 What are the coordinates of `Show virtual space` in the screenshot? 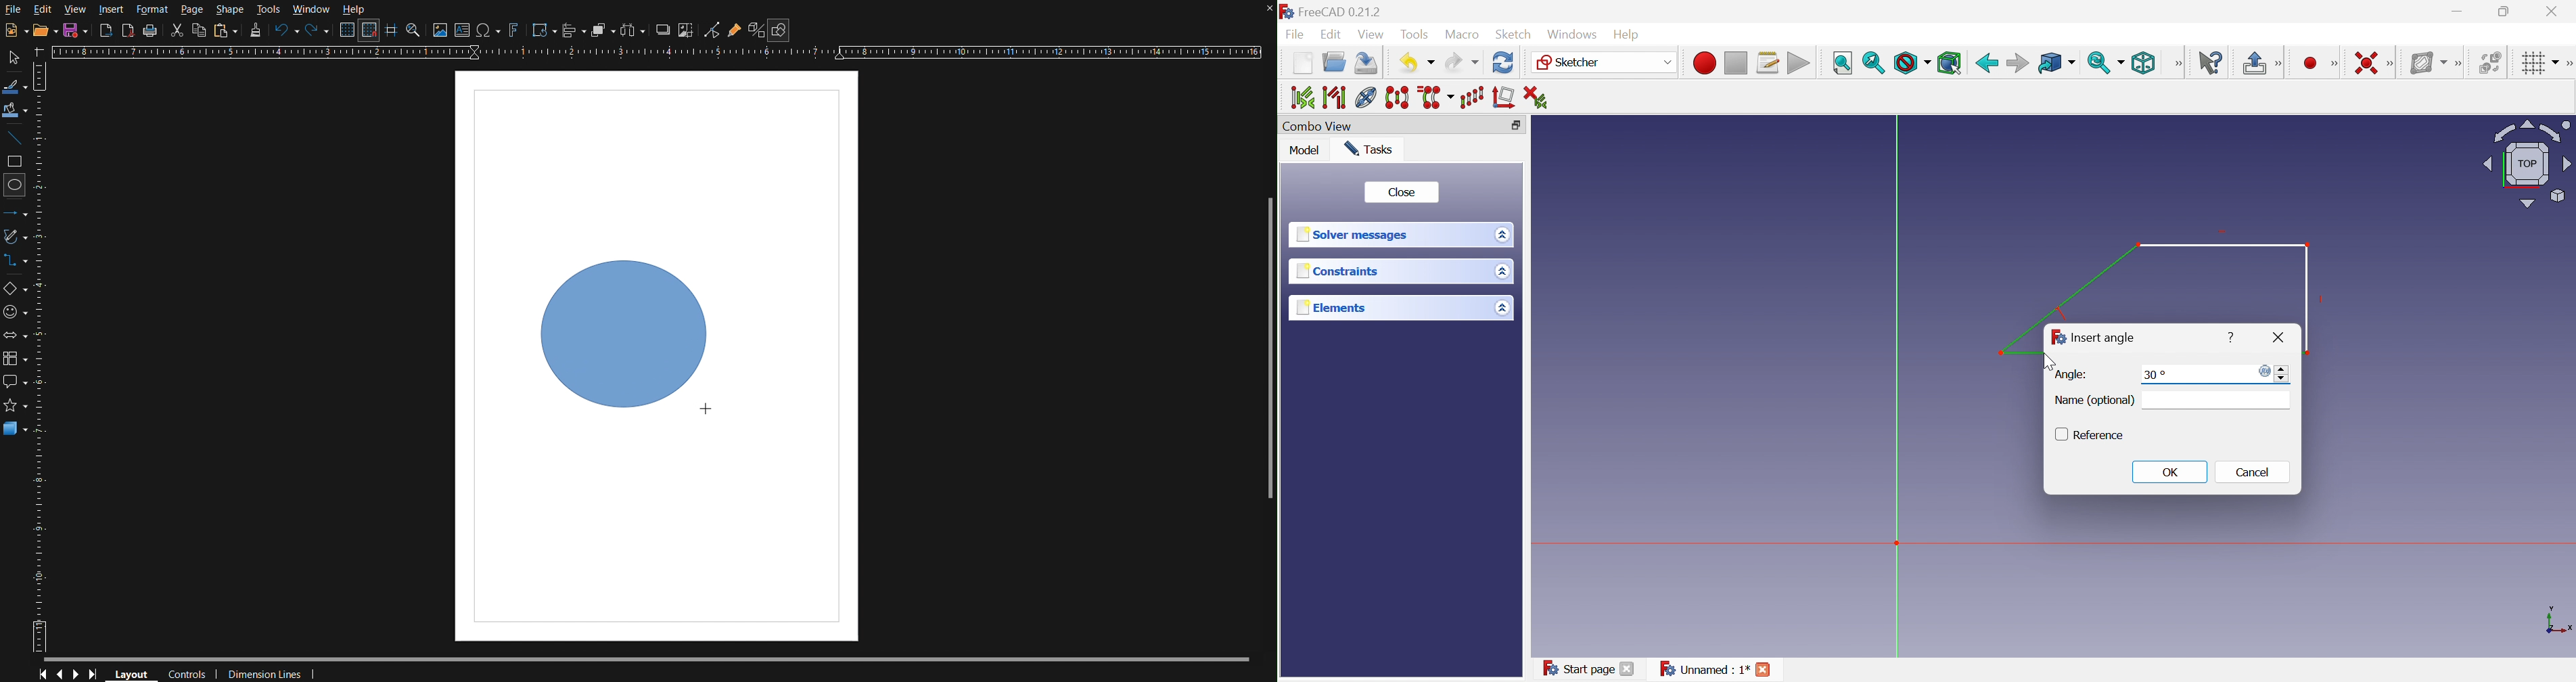 It's located at (2489, 62).